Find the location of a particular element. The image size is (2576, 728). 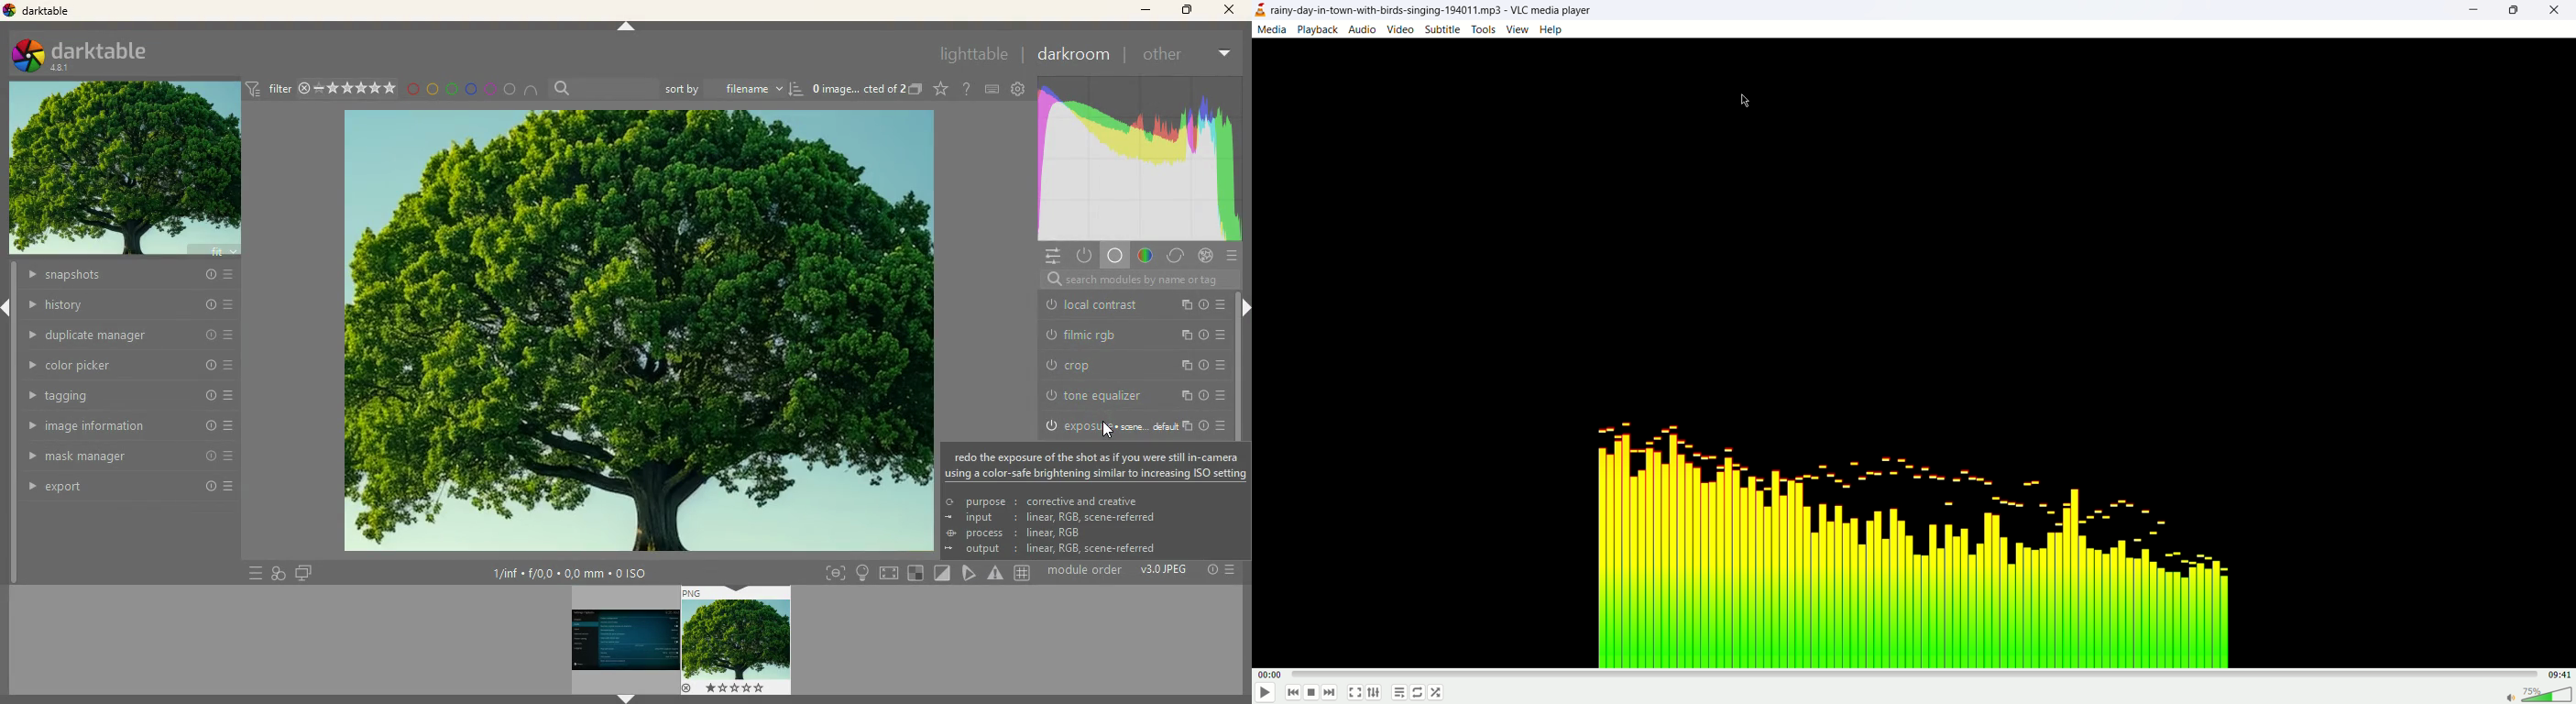

 is located at coordinates (1232, 570).